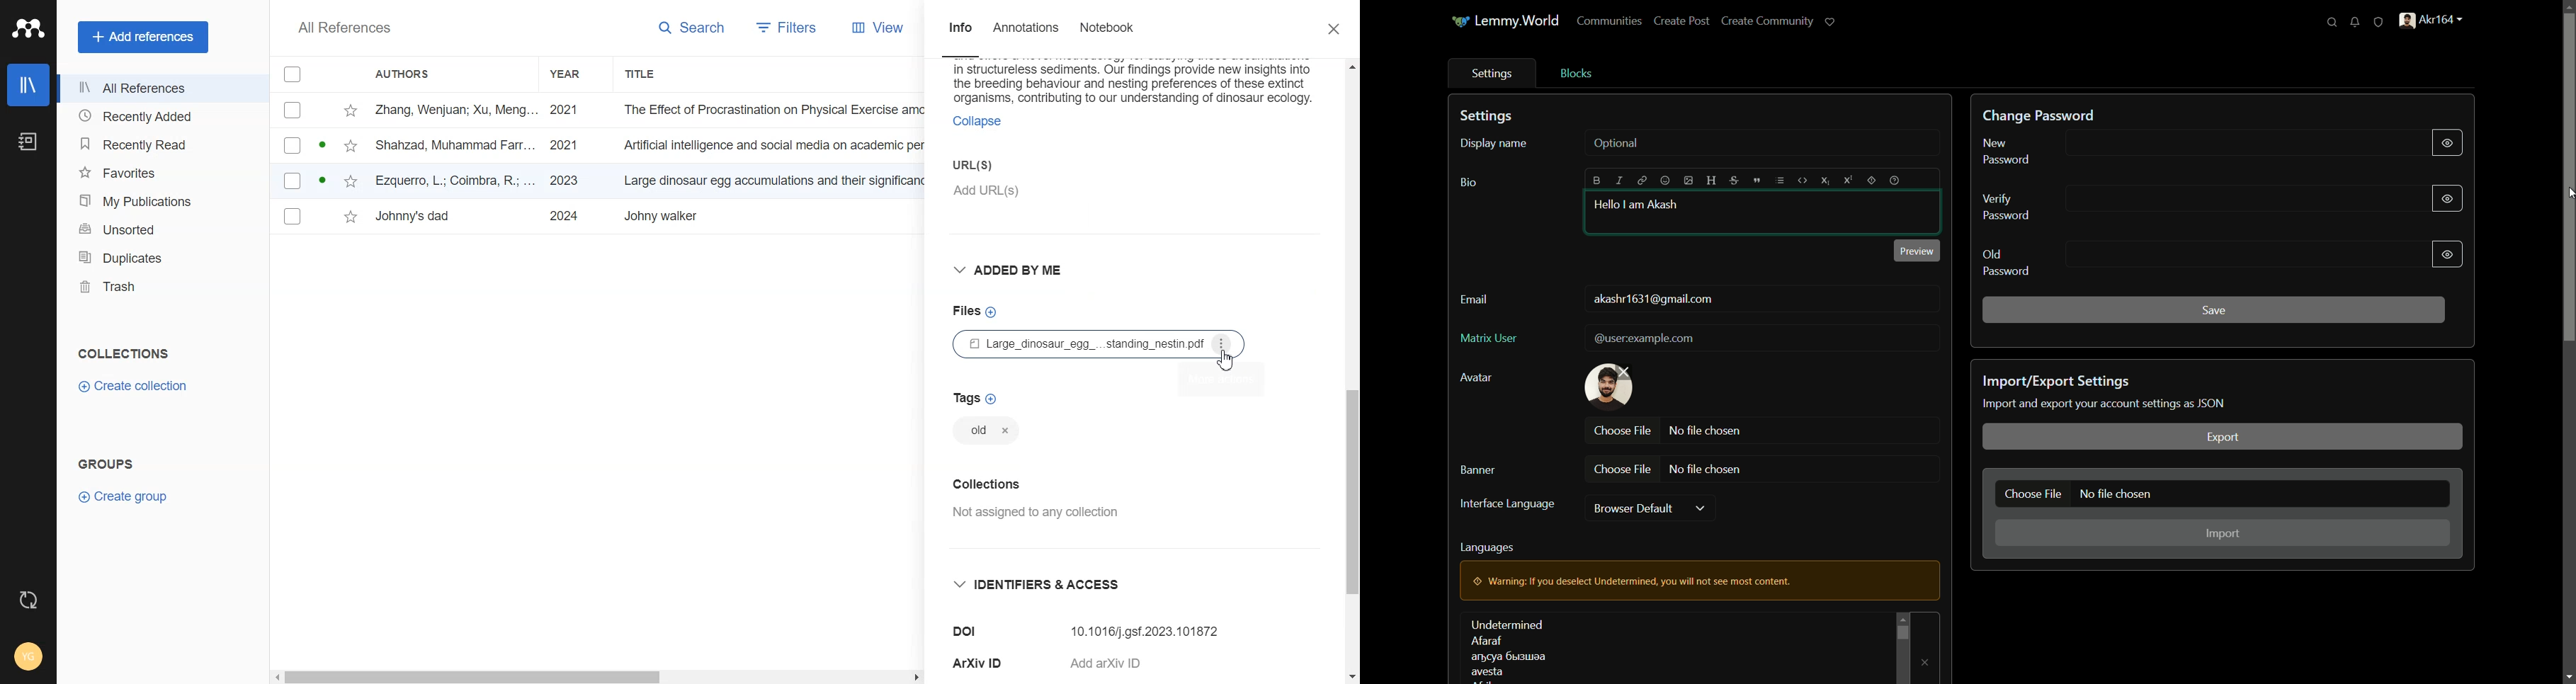 This screenshot has width=2576, height=700. What do you see at coordinates (1922, 662) in the screenshot?
I see `remove` at bounding box center [1922, 662].